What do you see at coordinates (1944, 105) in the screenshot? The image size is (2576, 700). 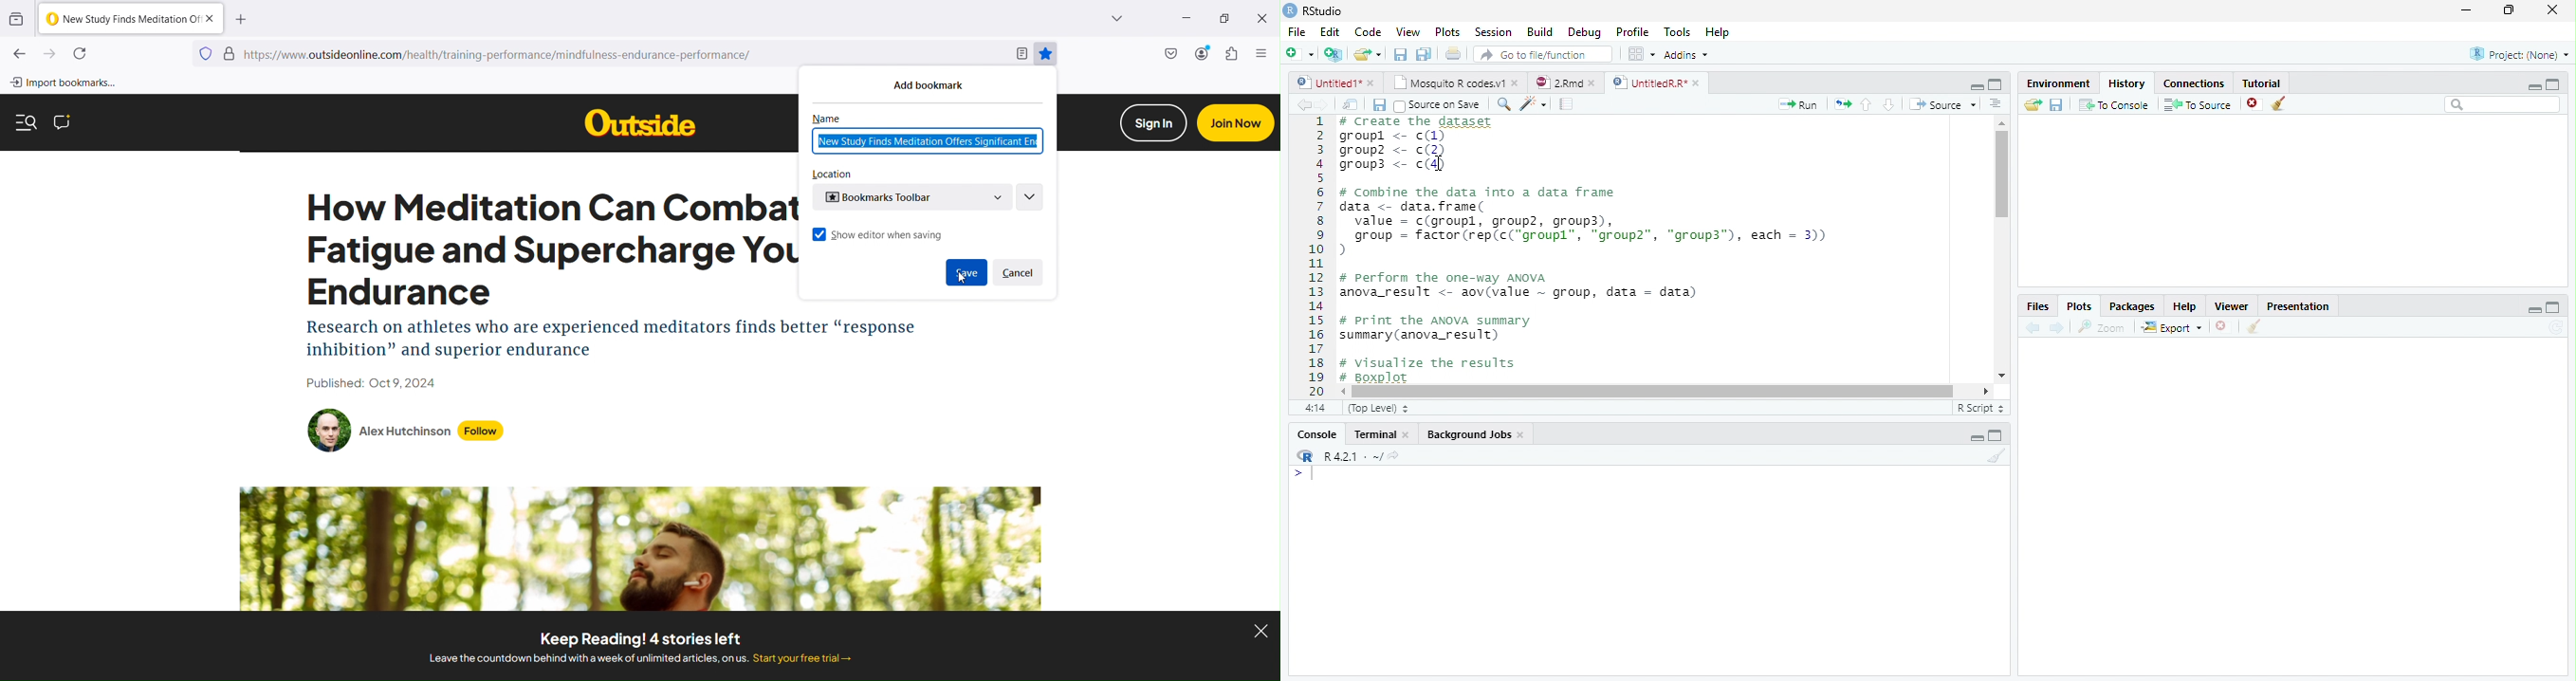 I see `Source` at bounding box center [1944, 105].